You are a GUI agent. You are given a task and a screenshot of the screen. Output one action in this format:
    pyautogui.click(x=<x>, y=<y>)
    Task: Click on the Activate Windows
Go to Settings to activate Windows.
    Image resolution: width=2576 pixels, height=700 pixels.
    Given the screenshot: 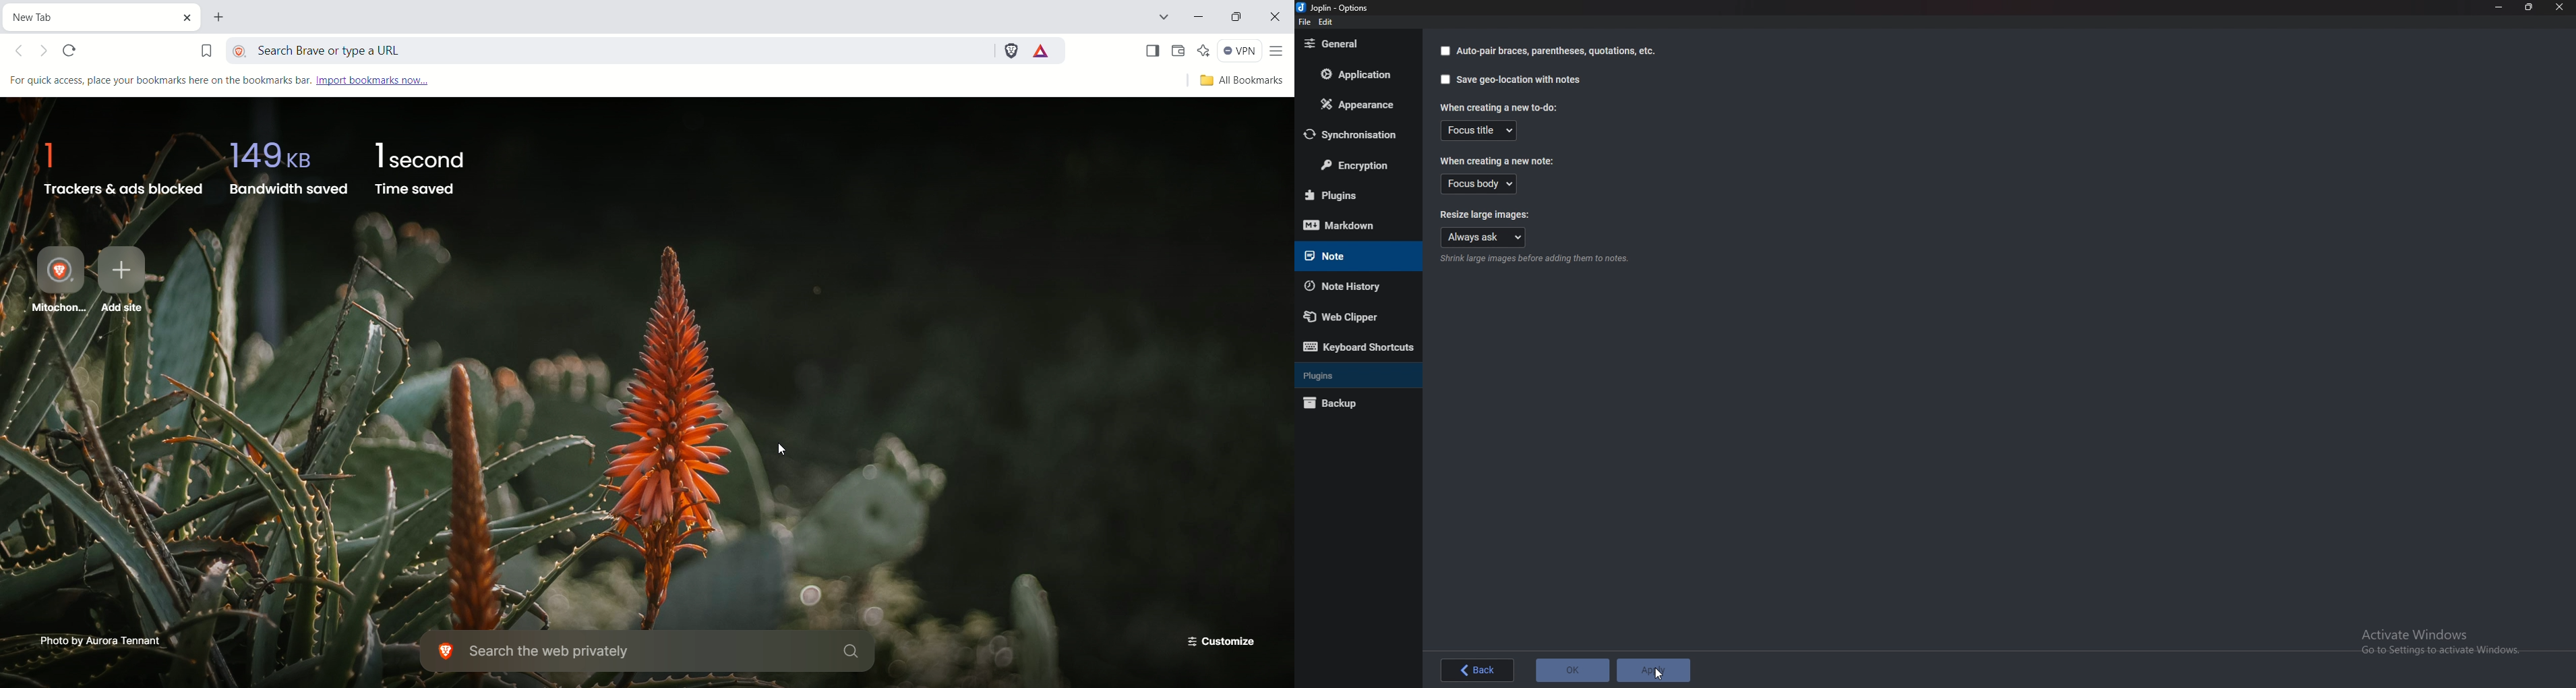 What is the action you would take?
    pyautogui.click(x=2446, y=644)
    